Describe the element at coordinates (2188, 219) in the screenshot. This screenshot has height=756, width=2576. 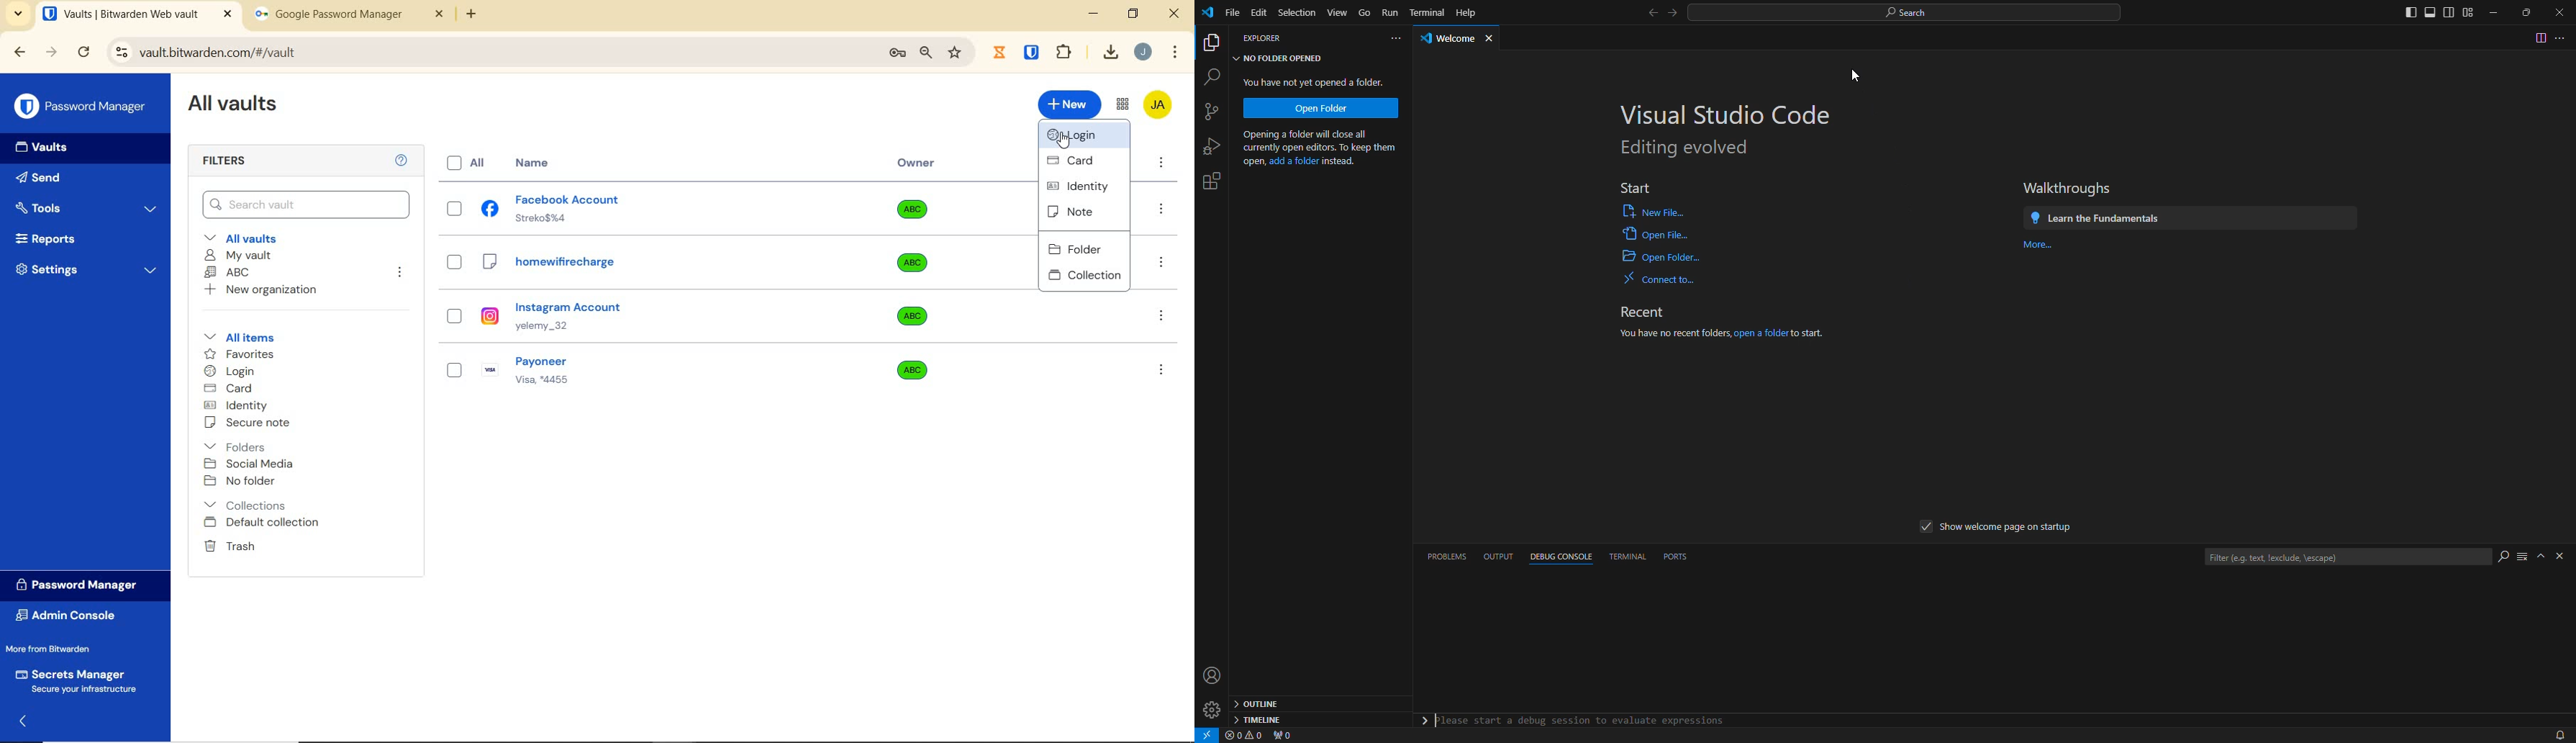
I see `Learn the Fundamentals` at that location.